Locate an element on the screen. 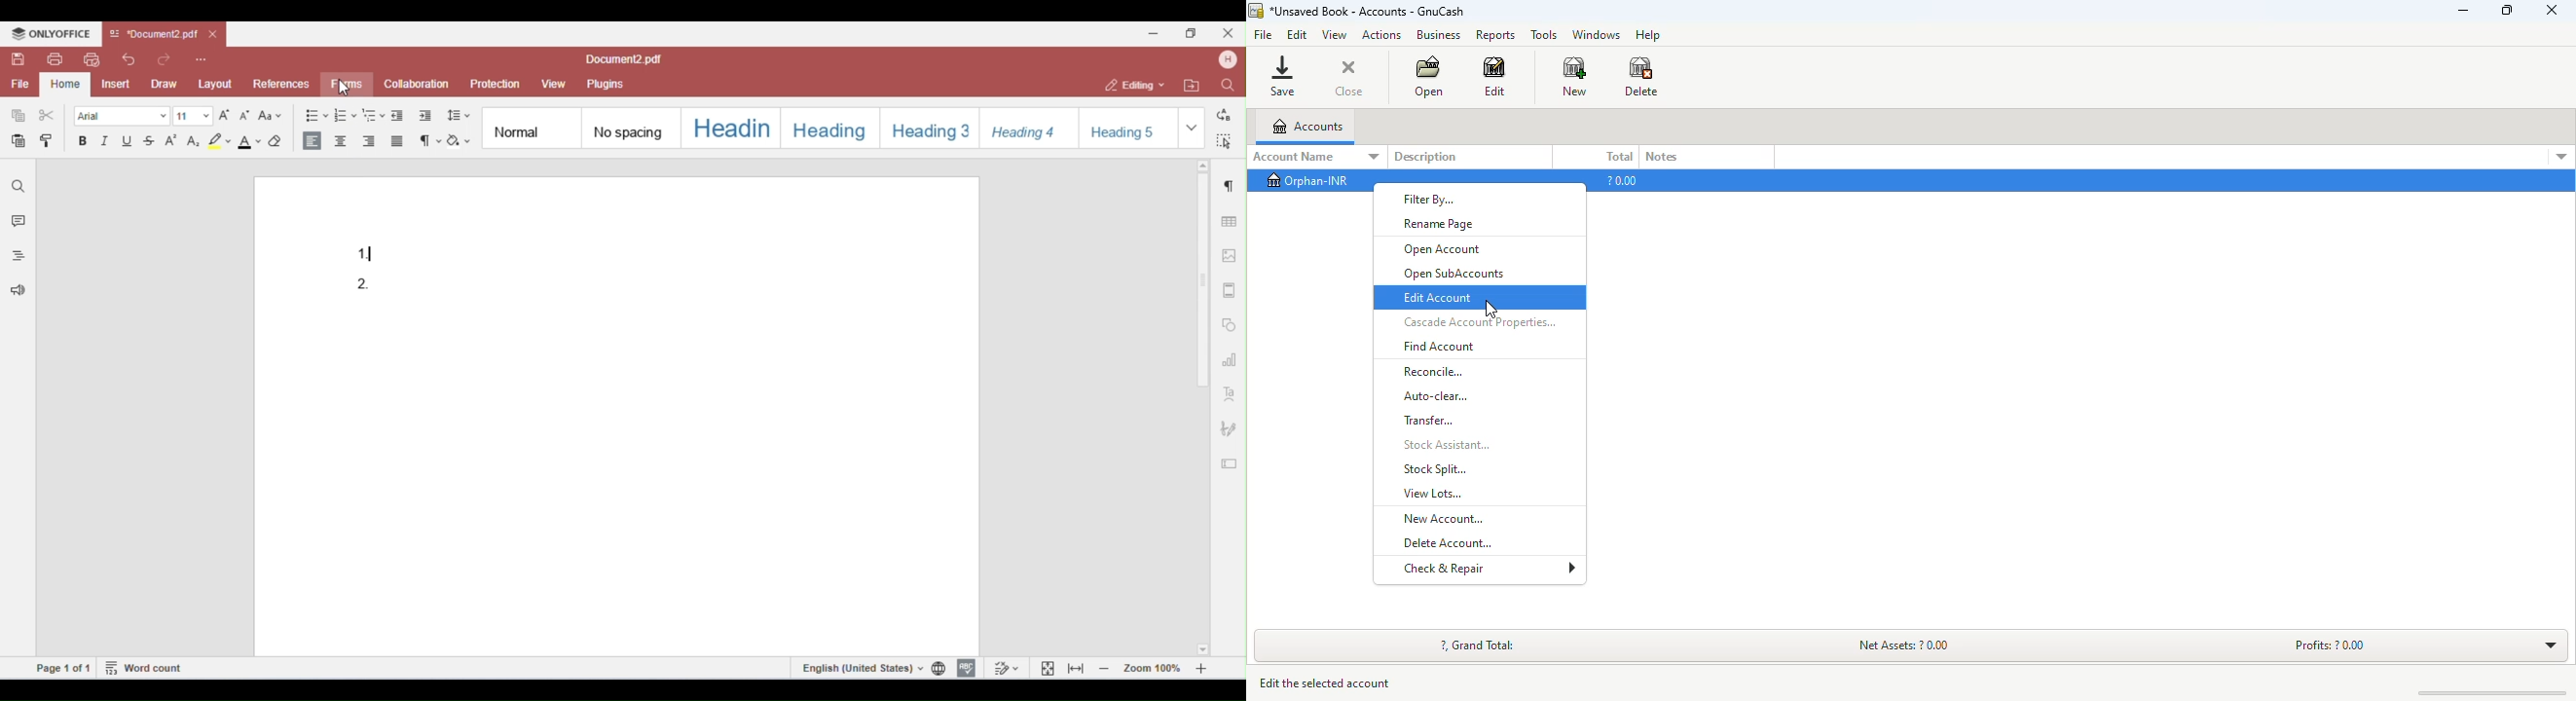 The height and width of the screenshot is (728, 2576). ?, grand total:  is located at coordinates (1478, 646).